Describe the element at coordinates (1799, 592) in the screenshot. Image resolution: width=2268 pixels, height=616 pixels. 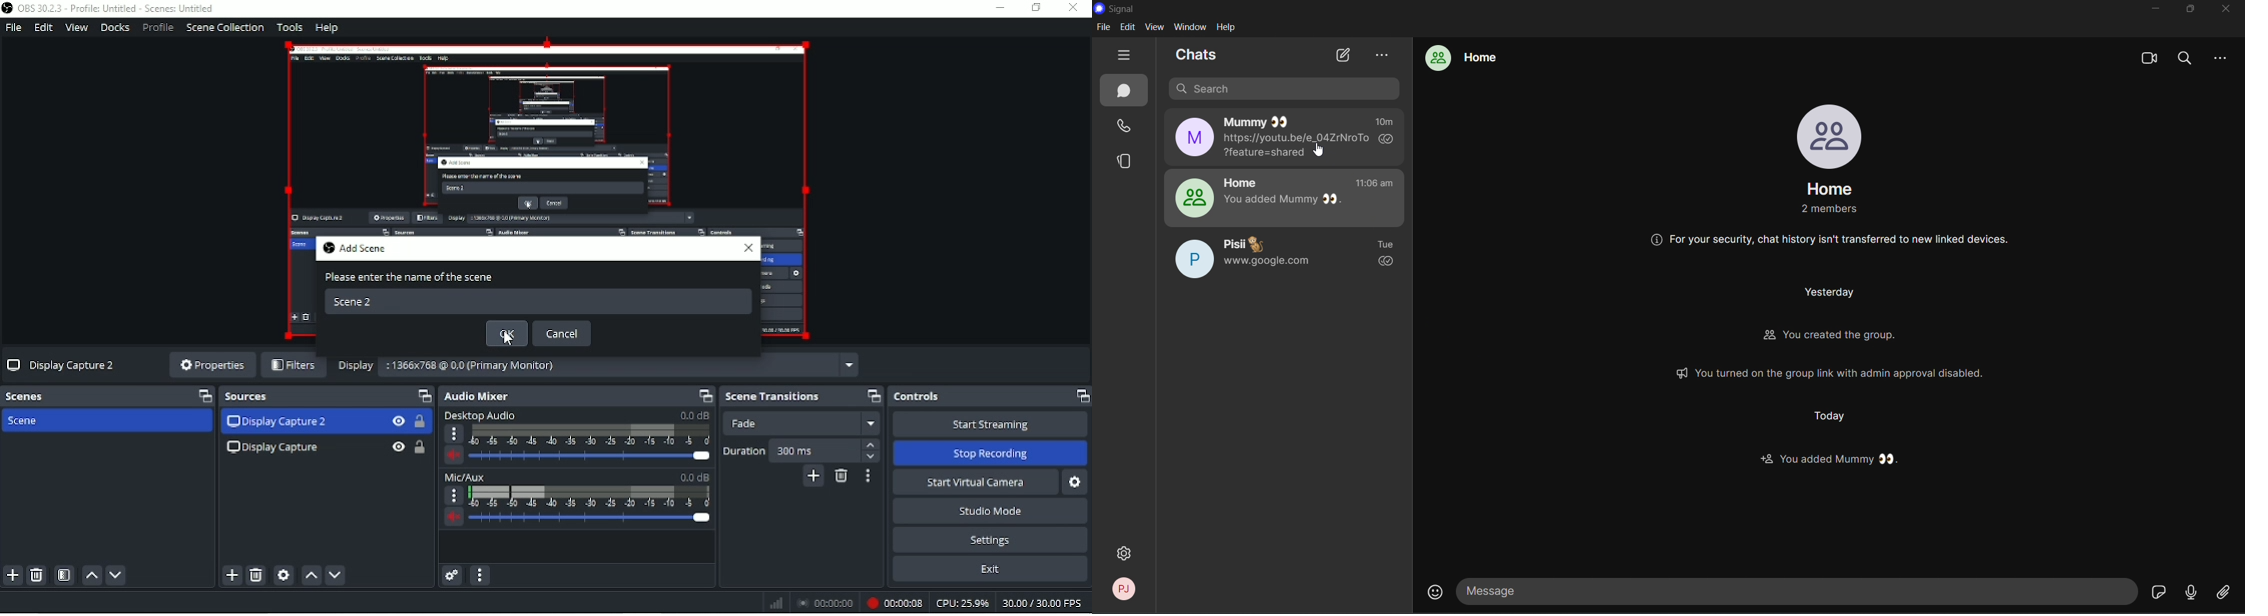
I see `message` at that location.